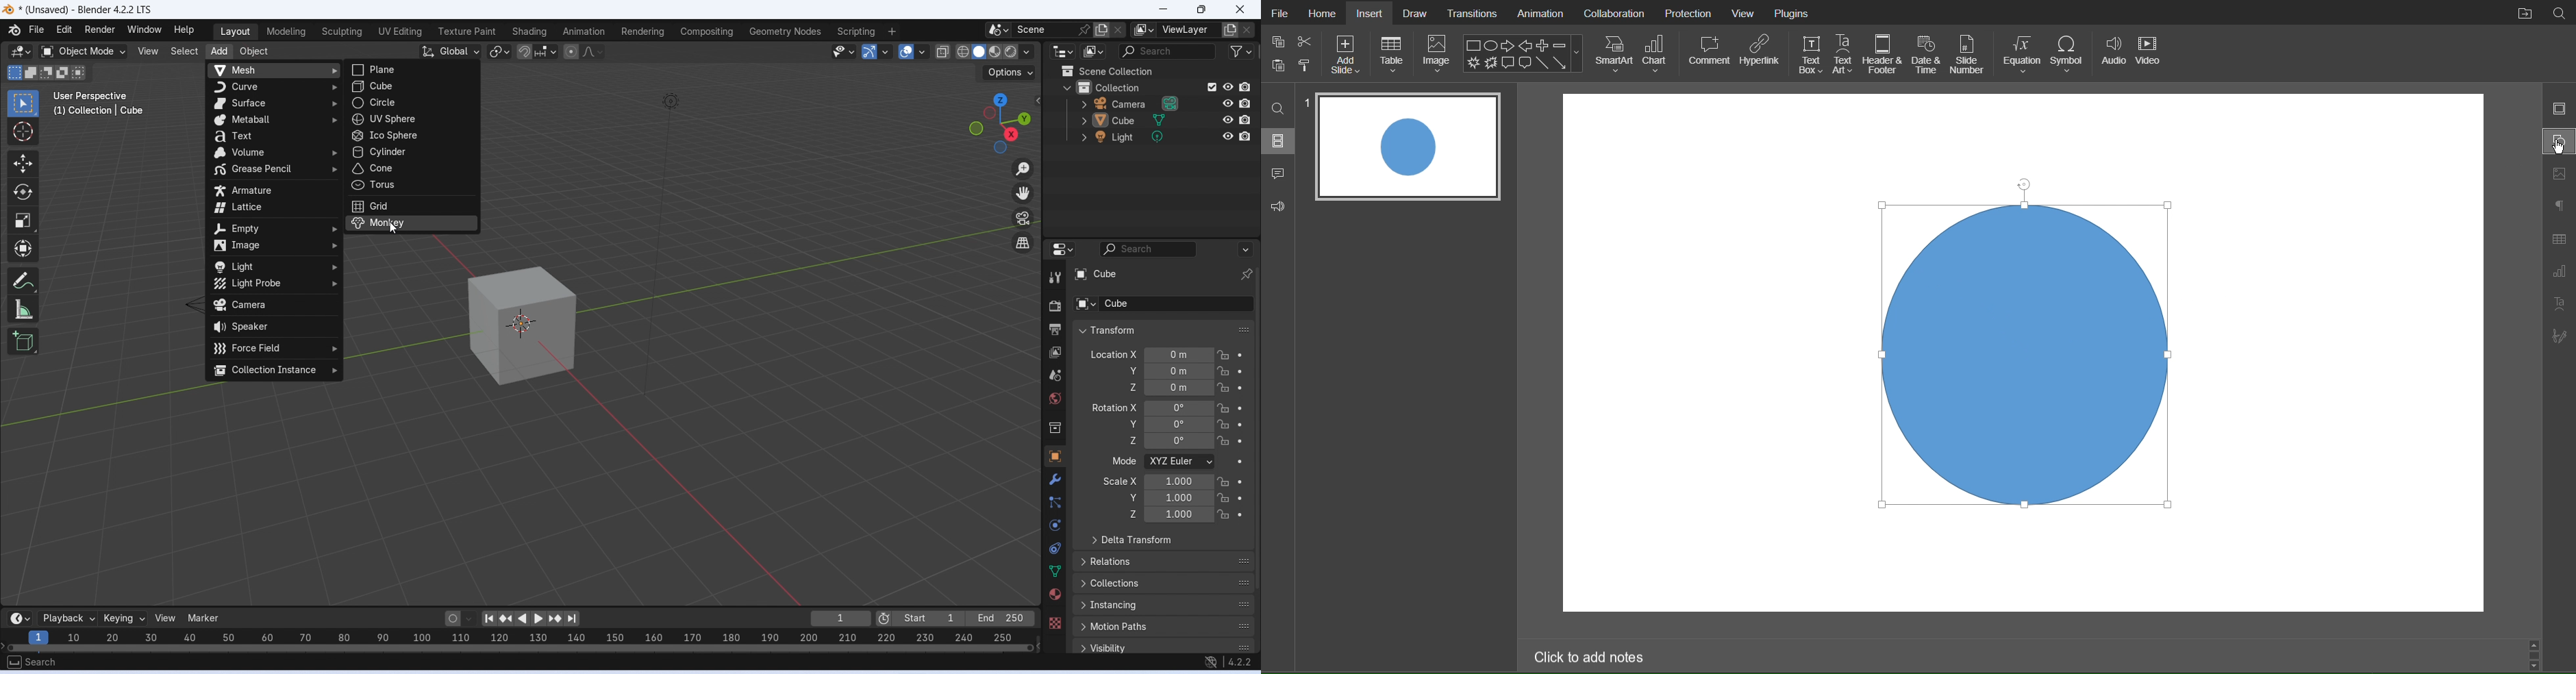 The image size is (2576, 700). What do you see at coordinates (1277, 173) in the screenshot?
I see `Comments` at bounding box center [1277, 173].